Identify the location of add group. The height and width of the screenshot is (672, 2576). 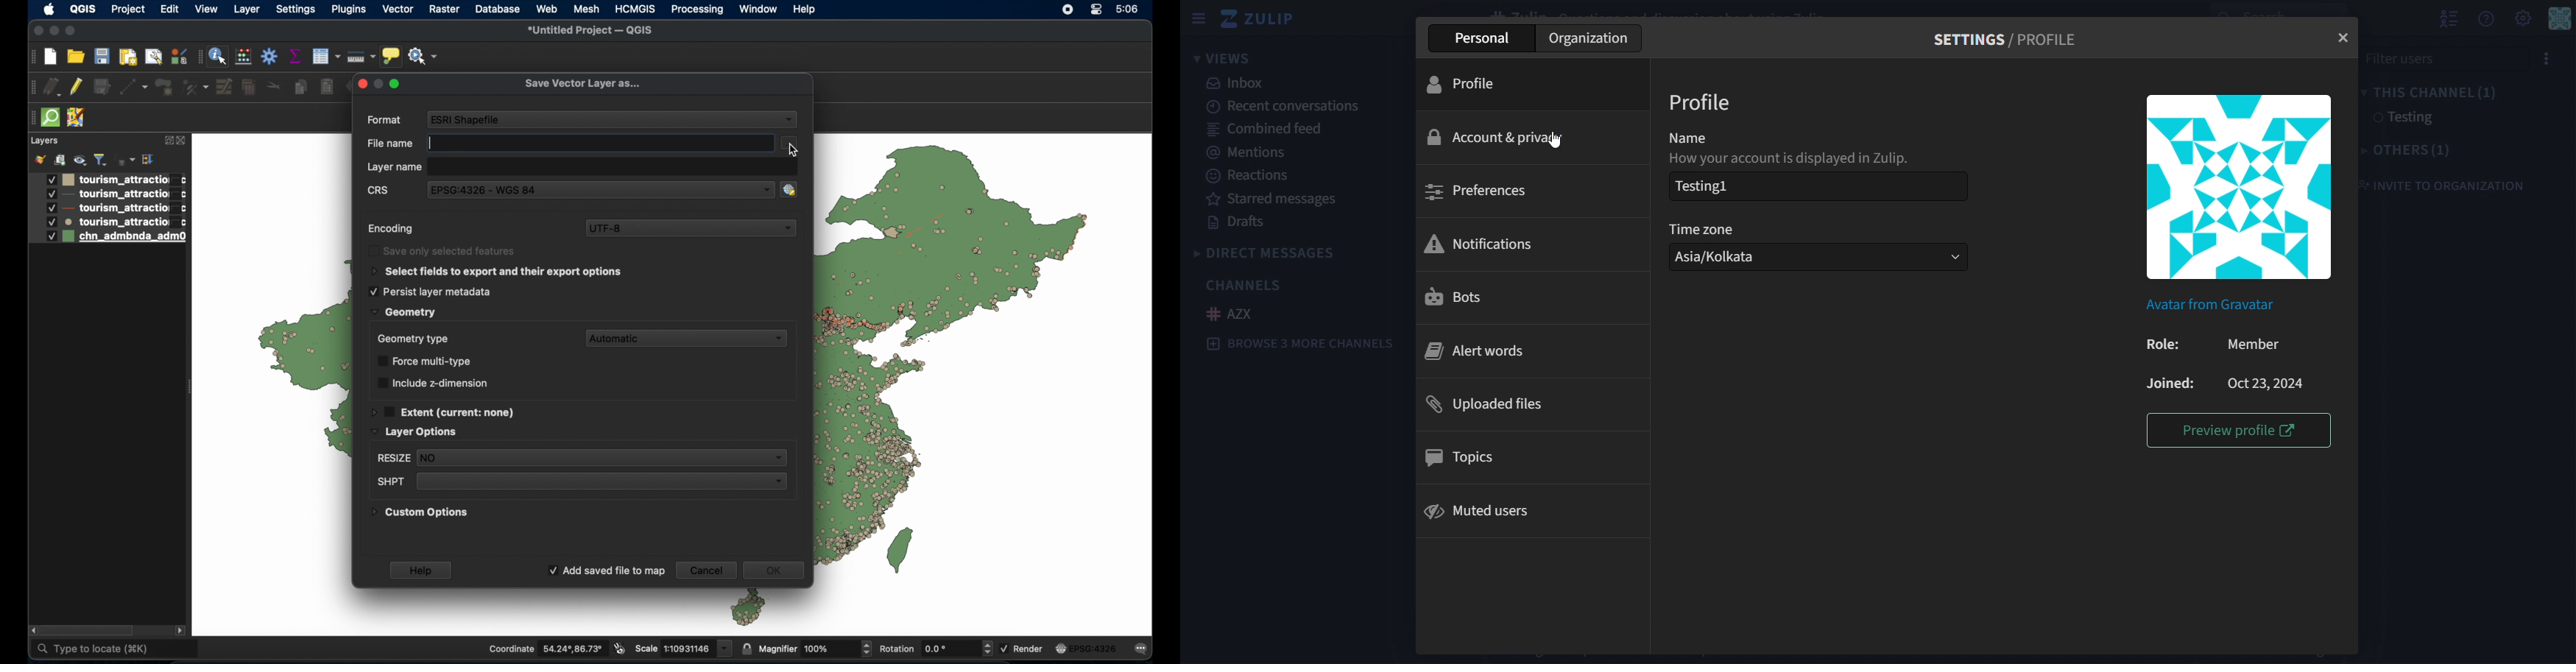
(60, 158).